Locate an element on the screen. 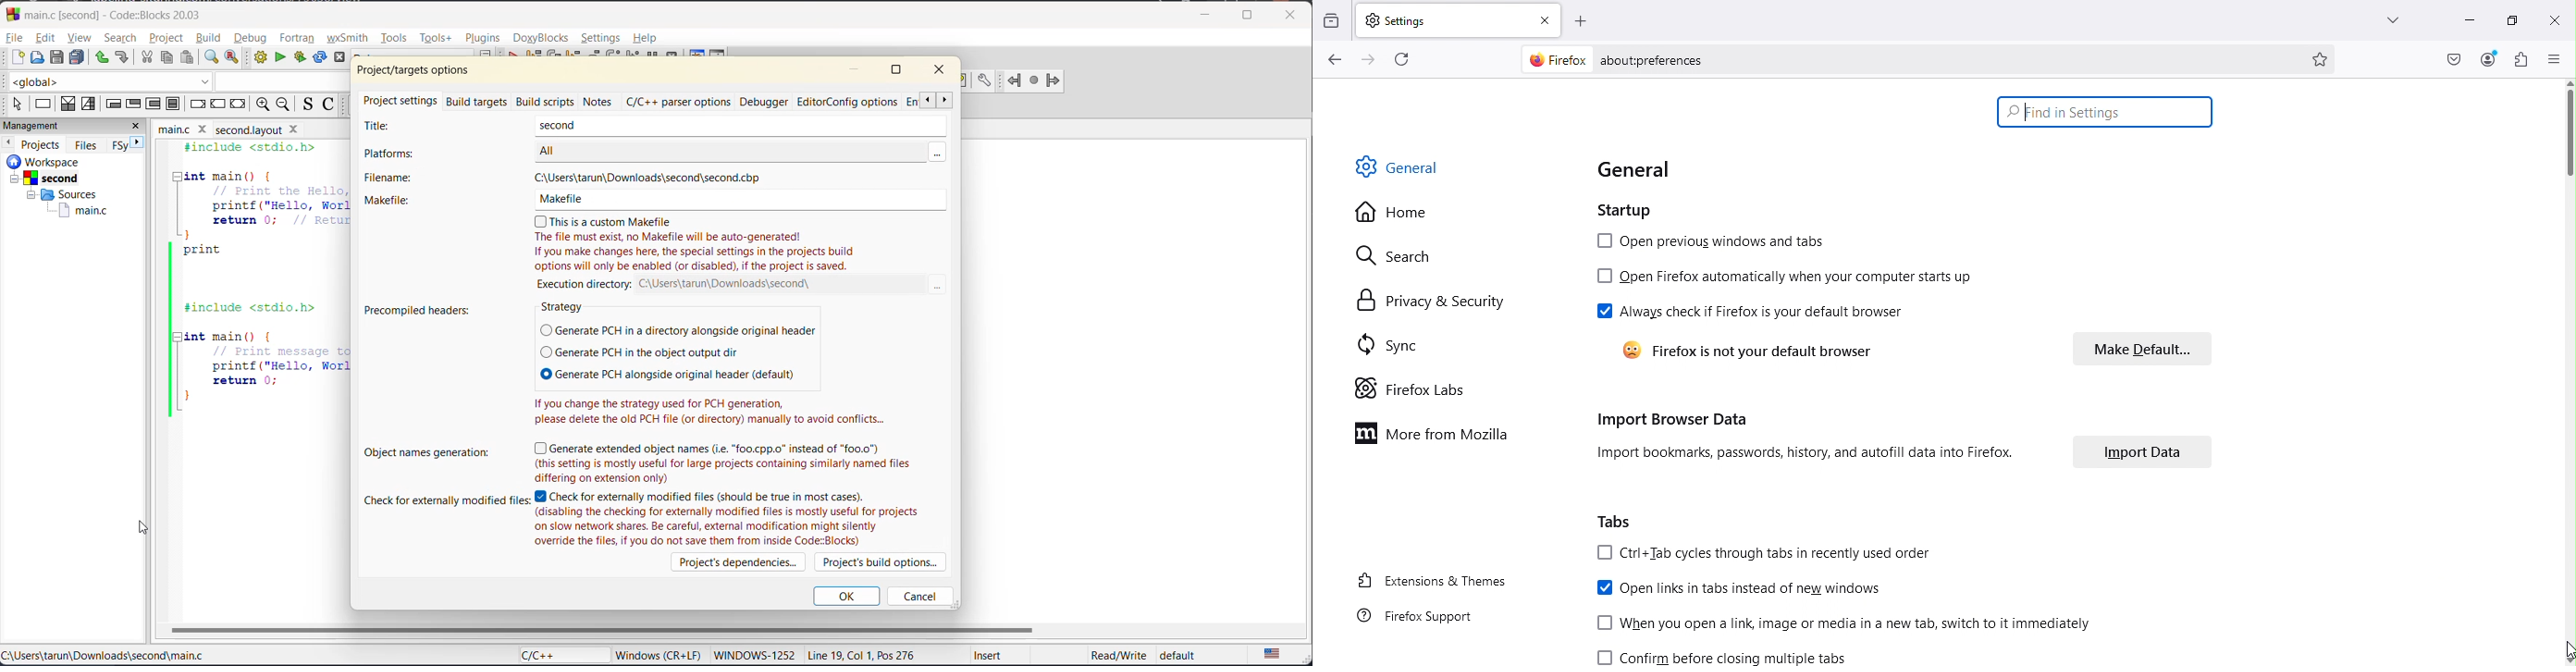 The height and width of the screenshot is (672, 2576). find is located at coordinates (207, 57).